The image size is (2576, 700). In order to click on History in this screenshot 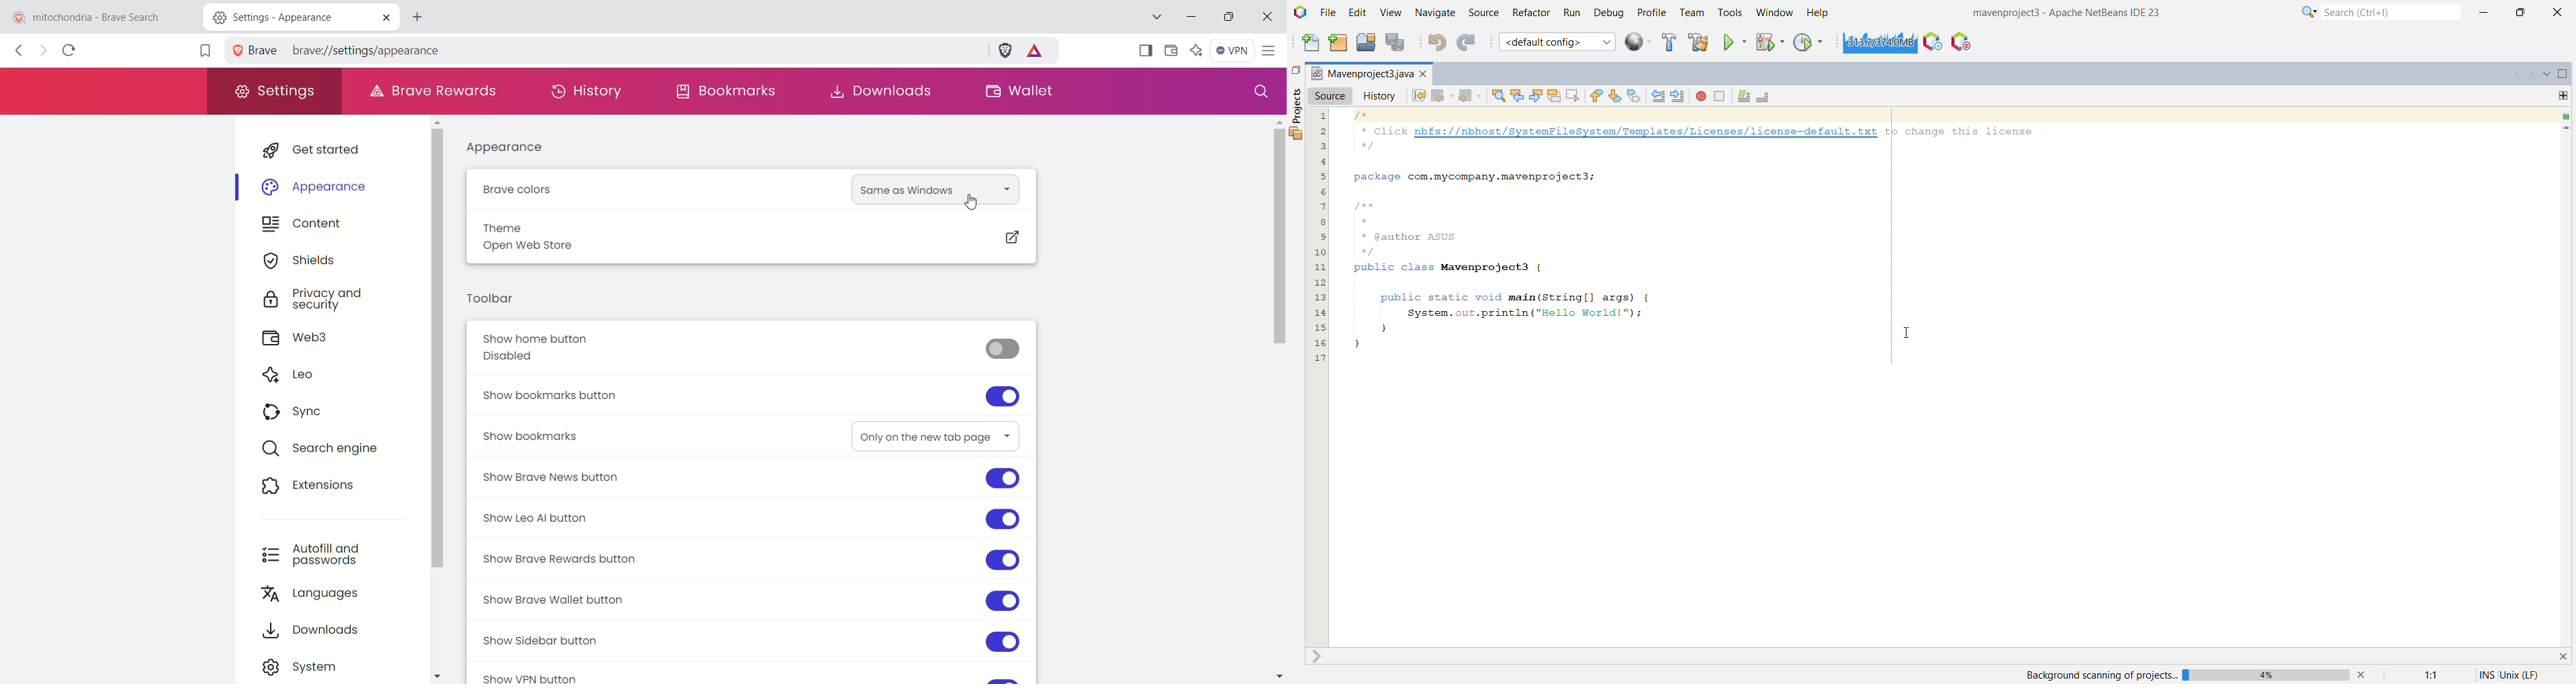, I will do `click(1379, 97)`.